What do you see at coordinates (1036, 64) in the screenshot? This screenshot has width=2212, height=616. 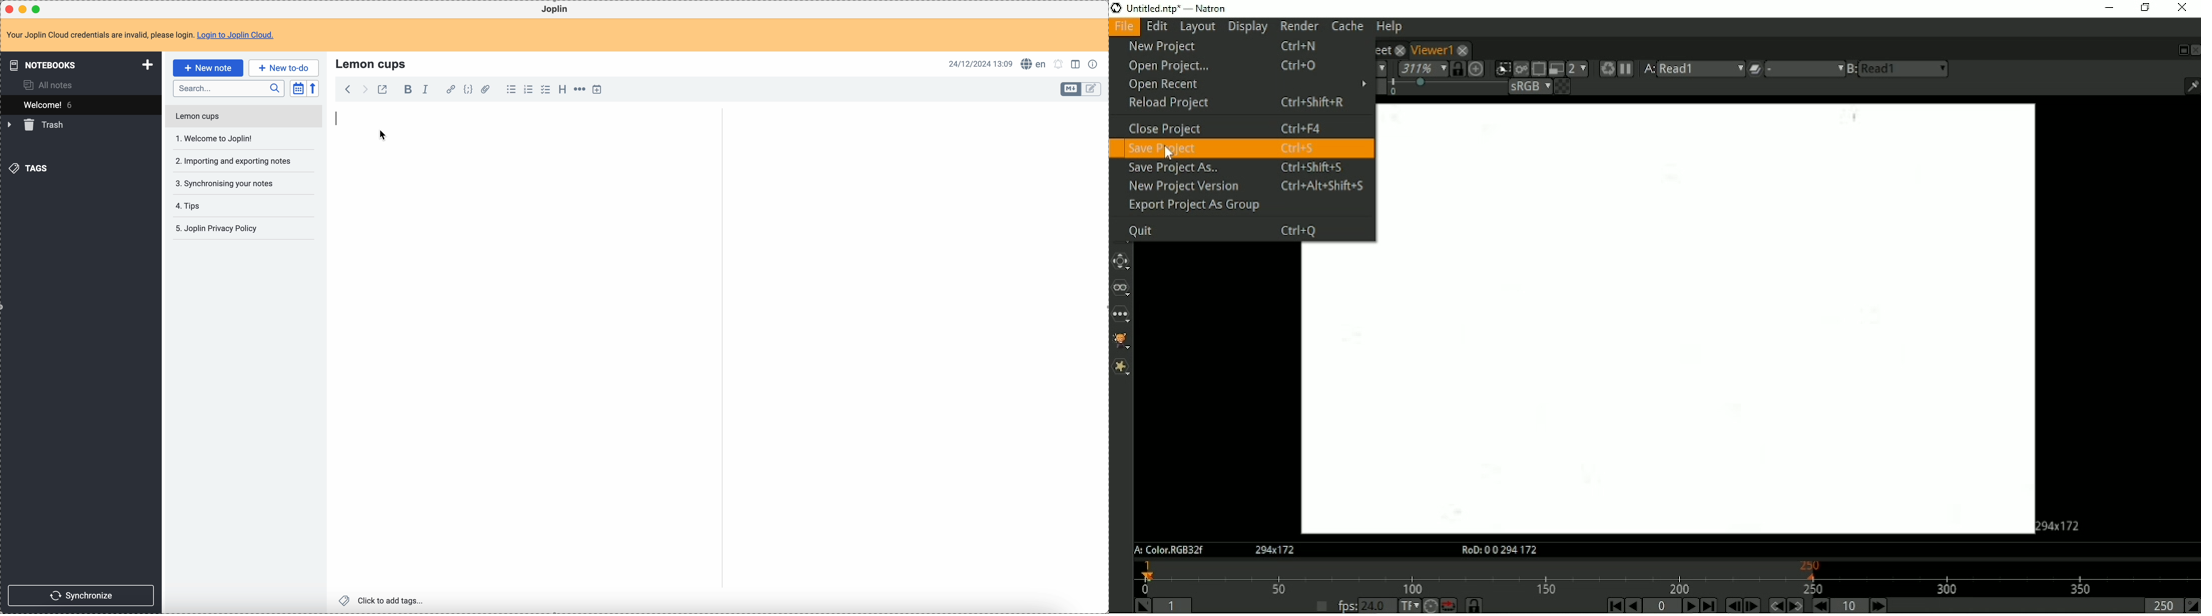 I see `spell checker` at bounding box center [1036, 64].